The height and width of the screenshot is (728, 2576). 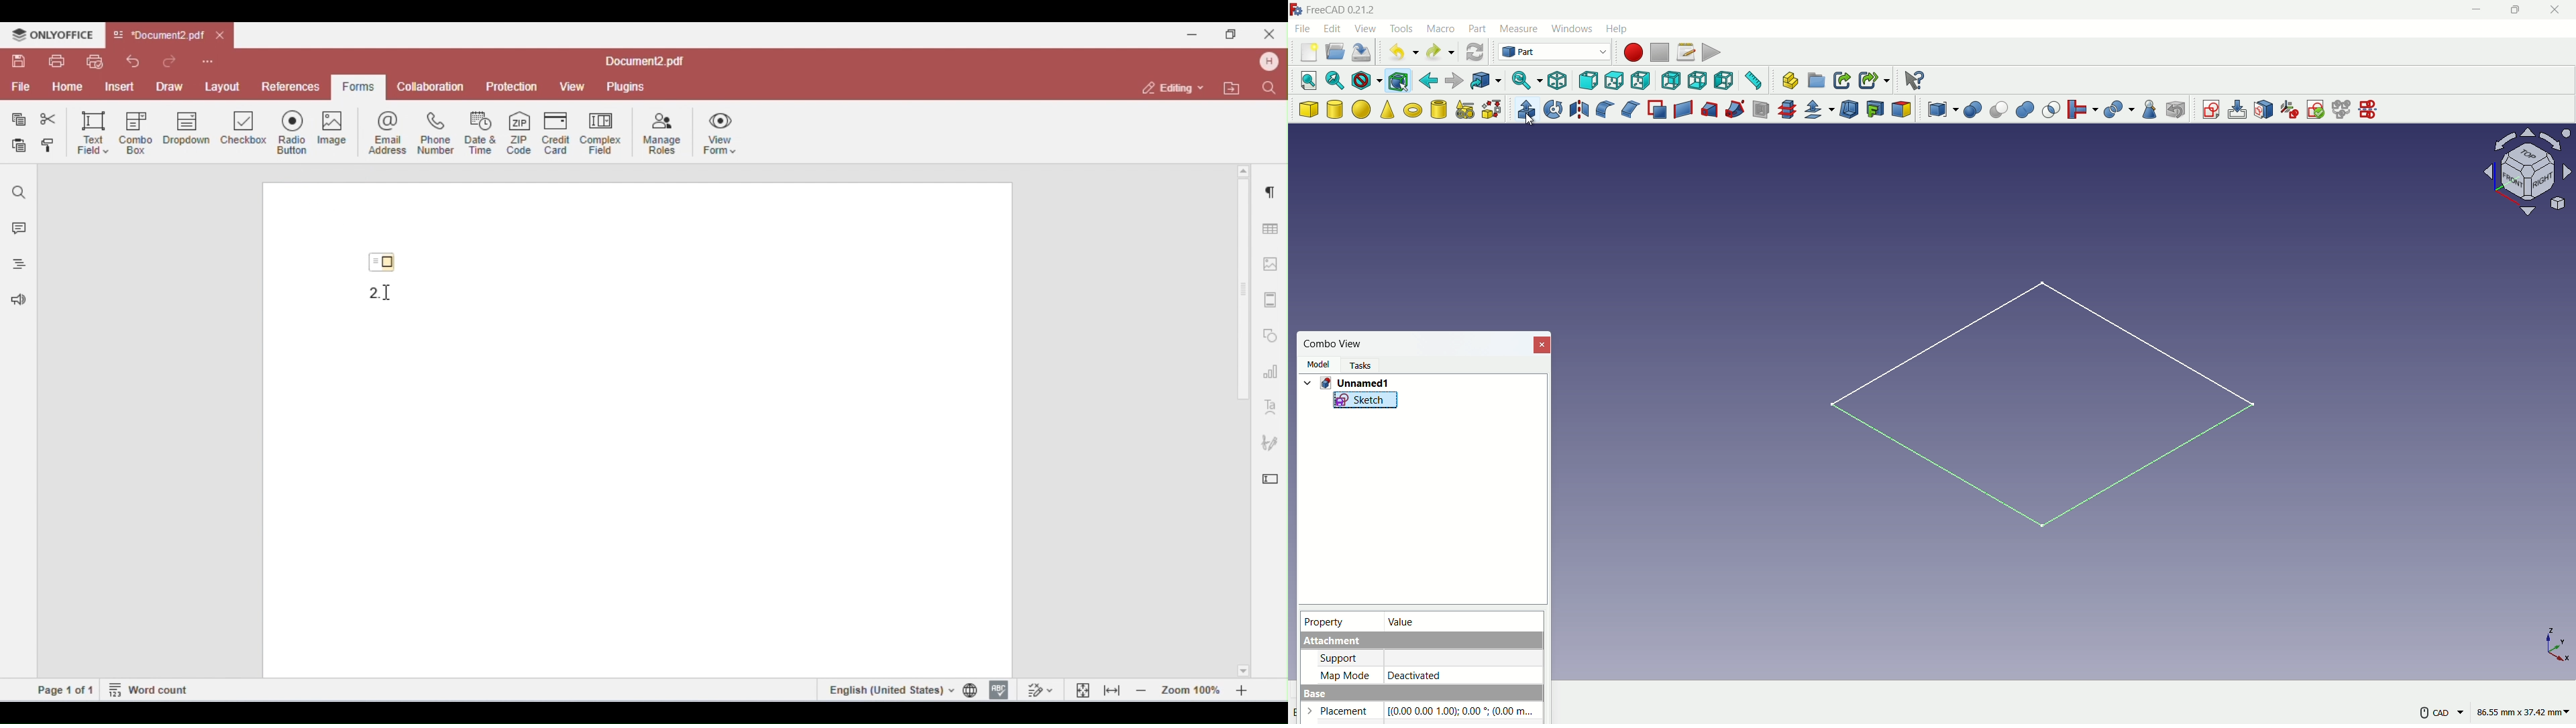 What do you see at coordinates (1361, 109) in the screenshot?
I see `sphere` at bounding box center [1361, 109].